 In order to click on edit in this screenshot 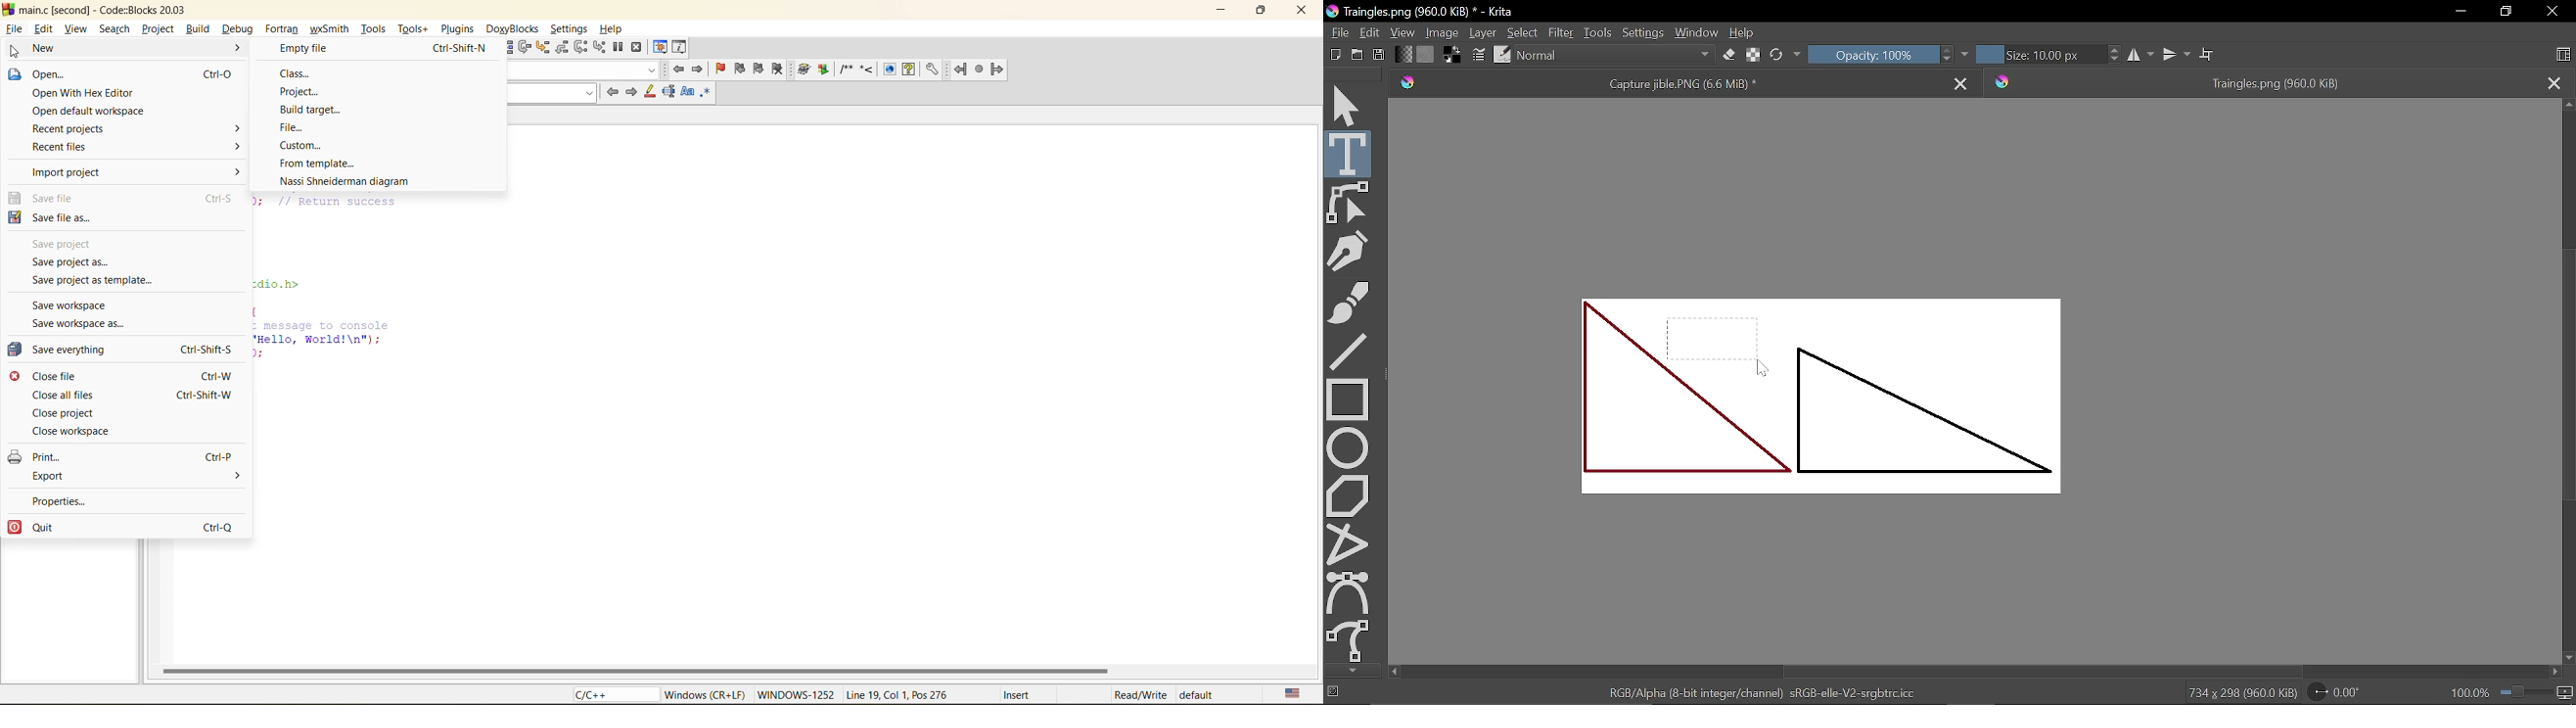, I will do `click(44, 29)`.